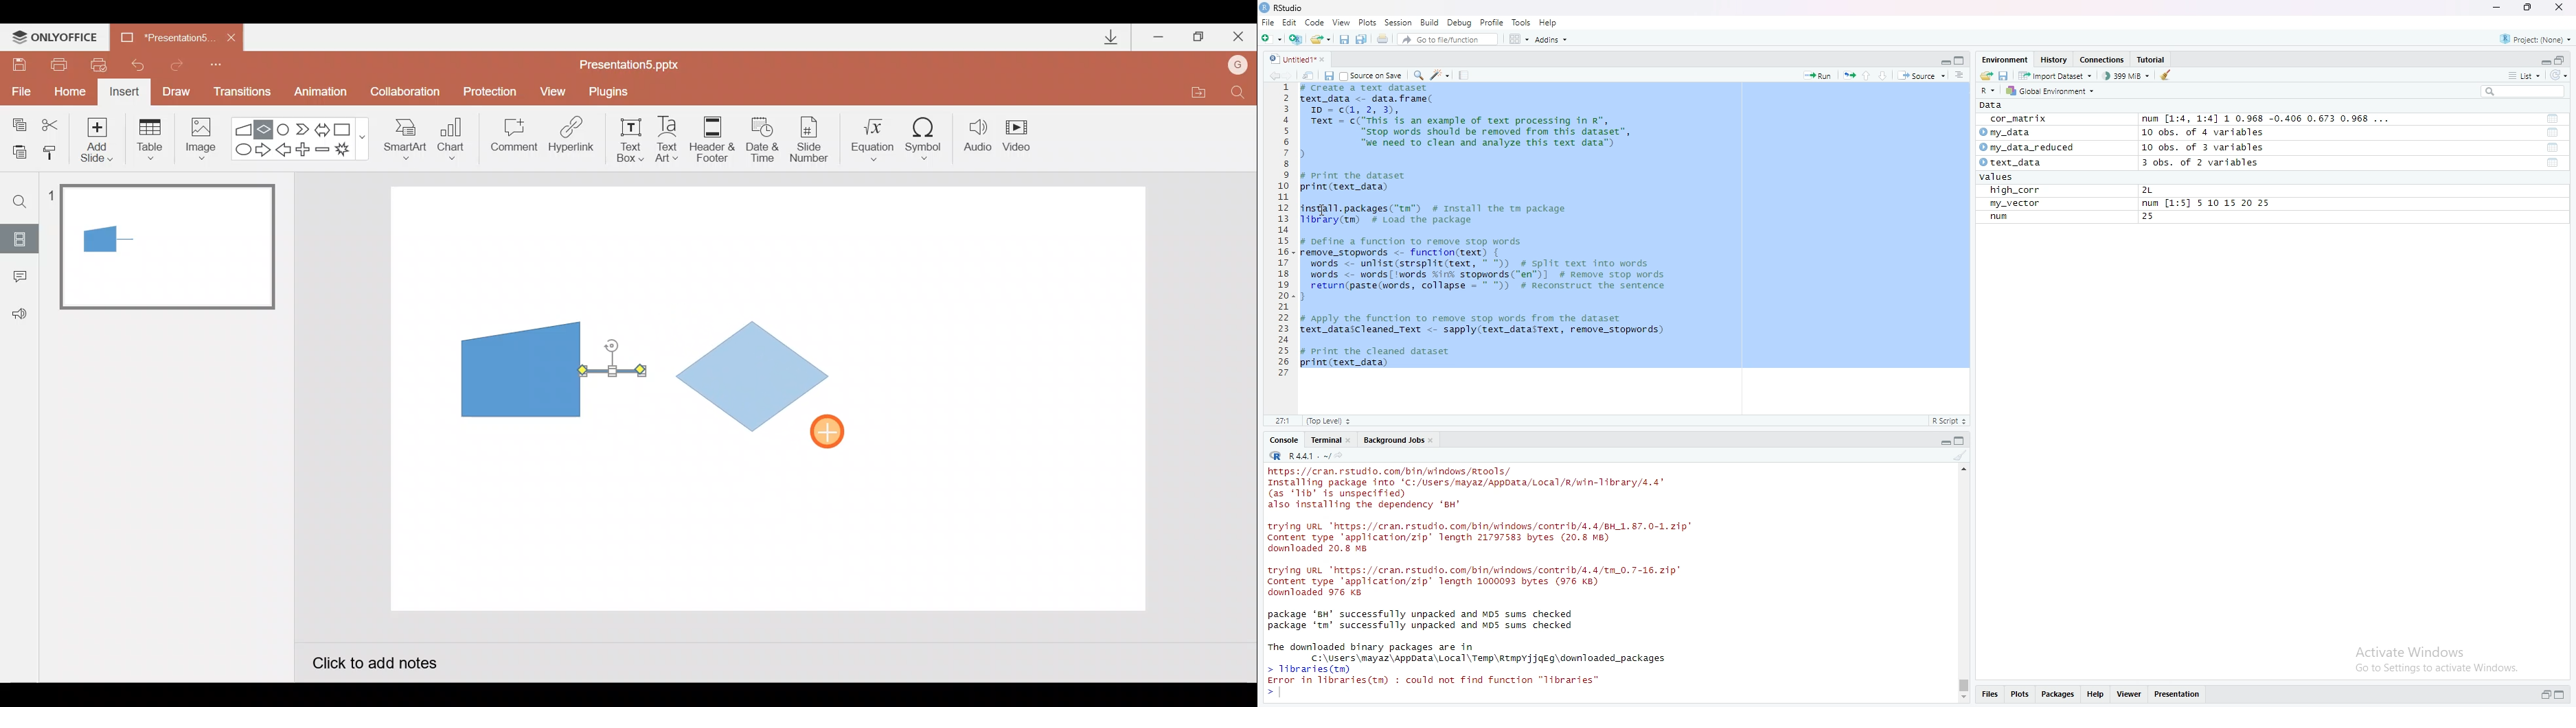  What do you see at coordinates (1886, 74) in the screenshot?
I see `go to next section` at bounding box center [1886, 74].